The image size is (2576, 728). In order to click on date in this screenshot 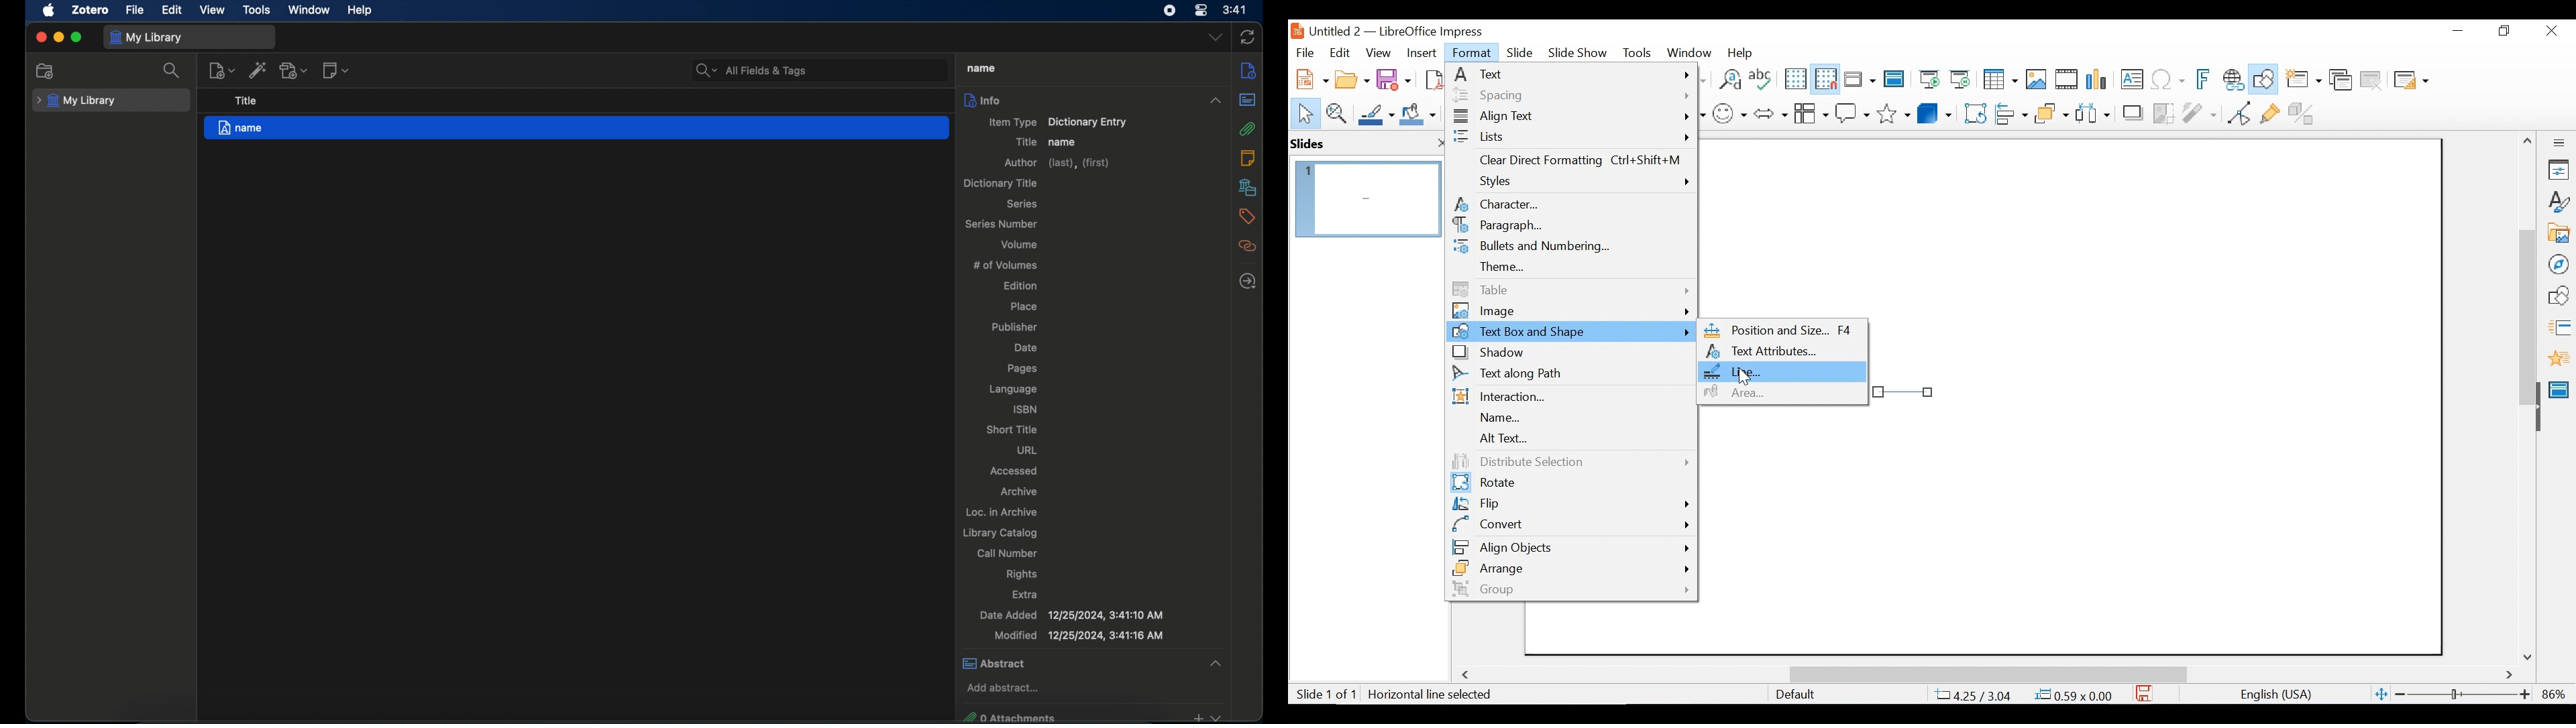, I will do `click(1028, 348)`.